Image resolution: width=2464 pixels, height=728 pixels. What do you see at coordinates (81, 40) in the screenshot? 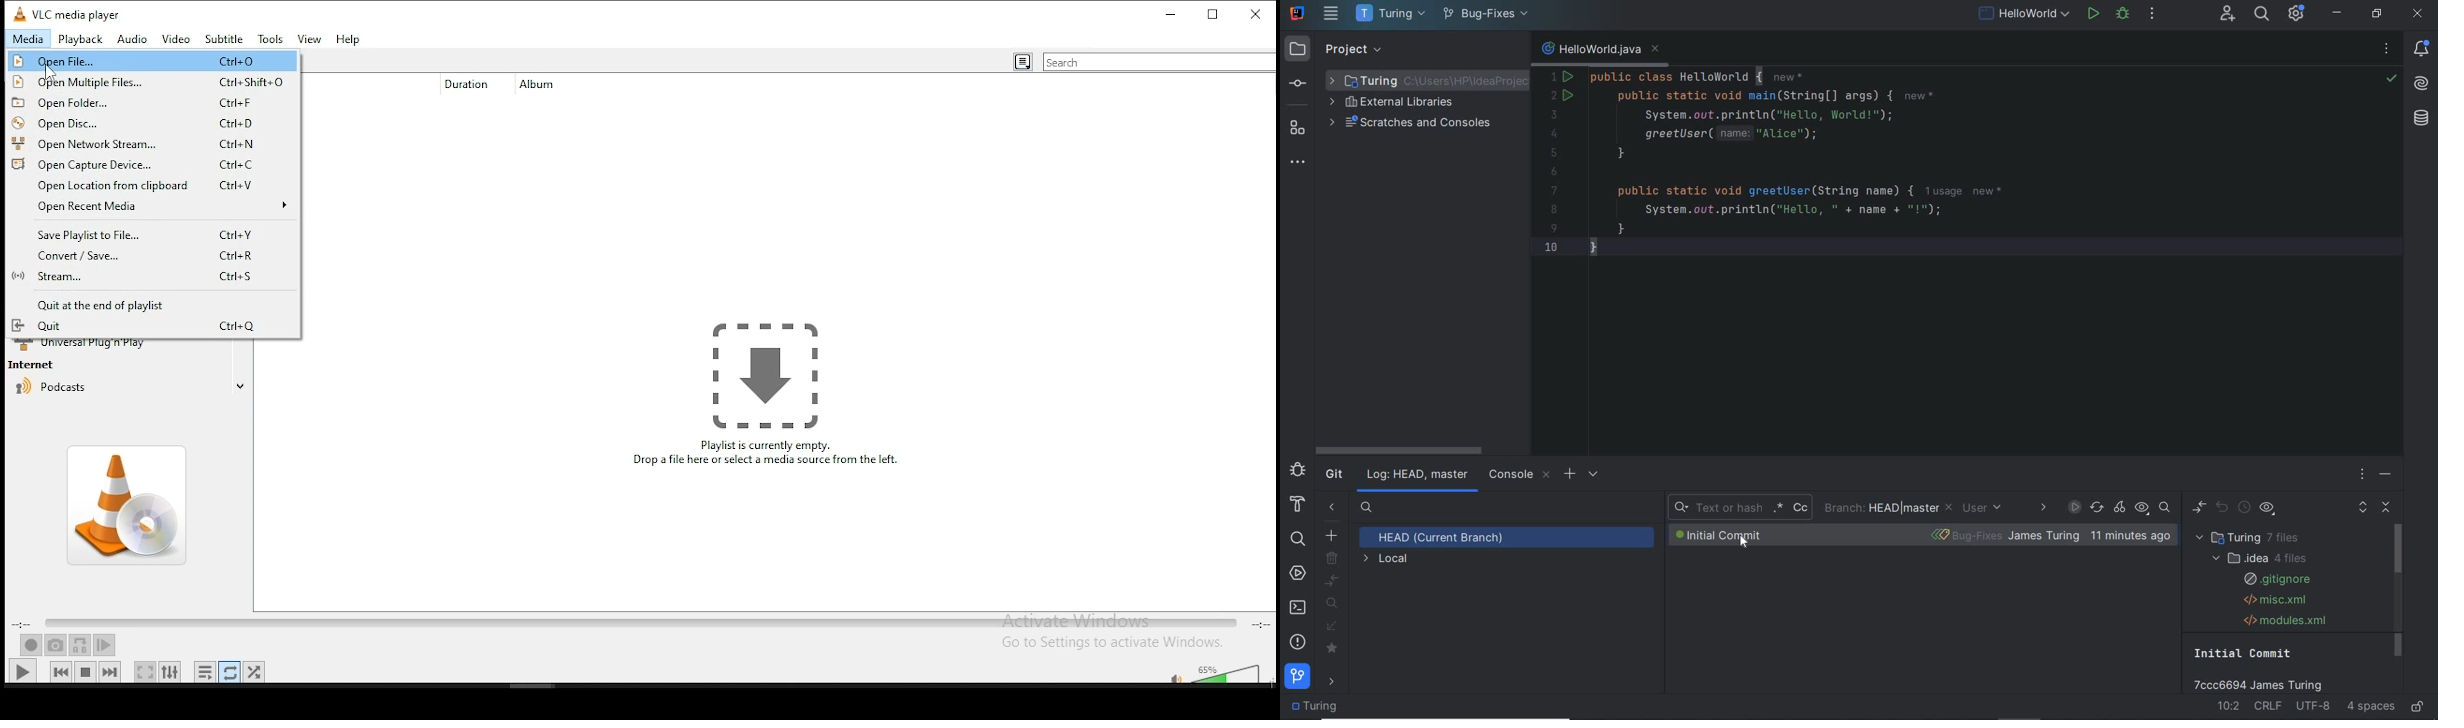
I see `playback` at bounding box center [81, 40].